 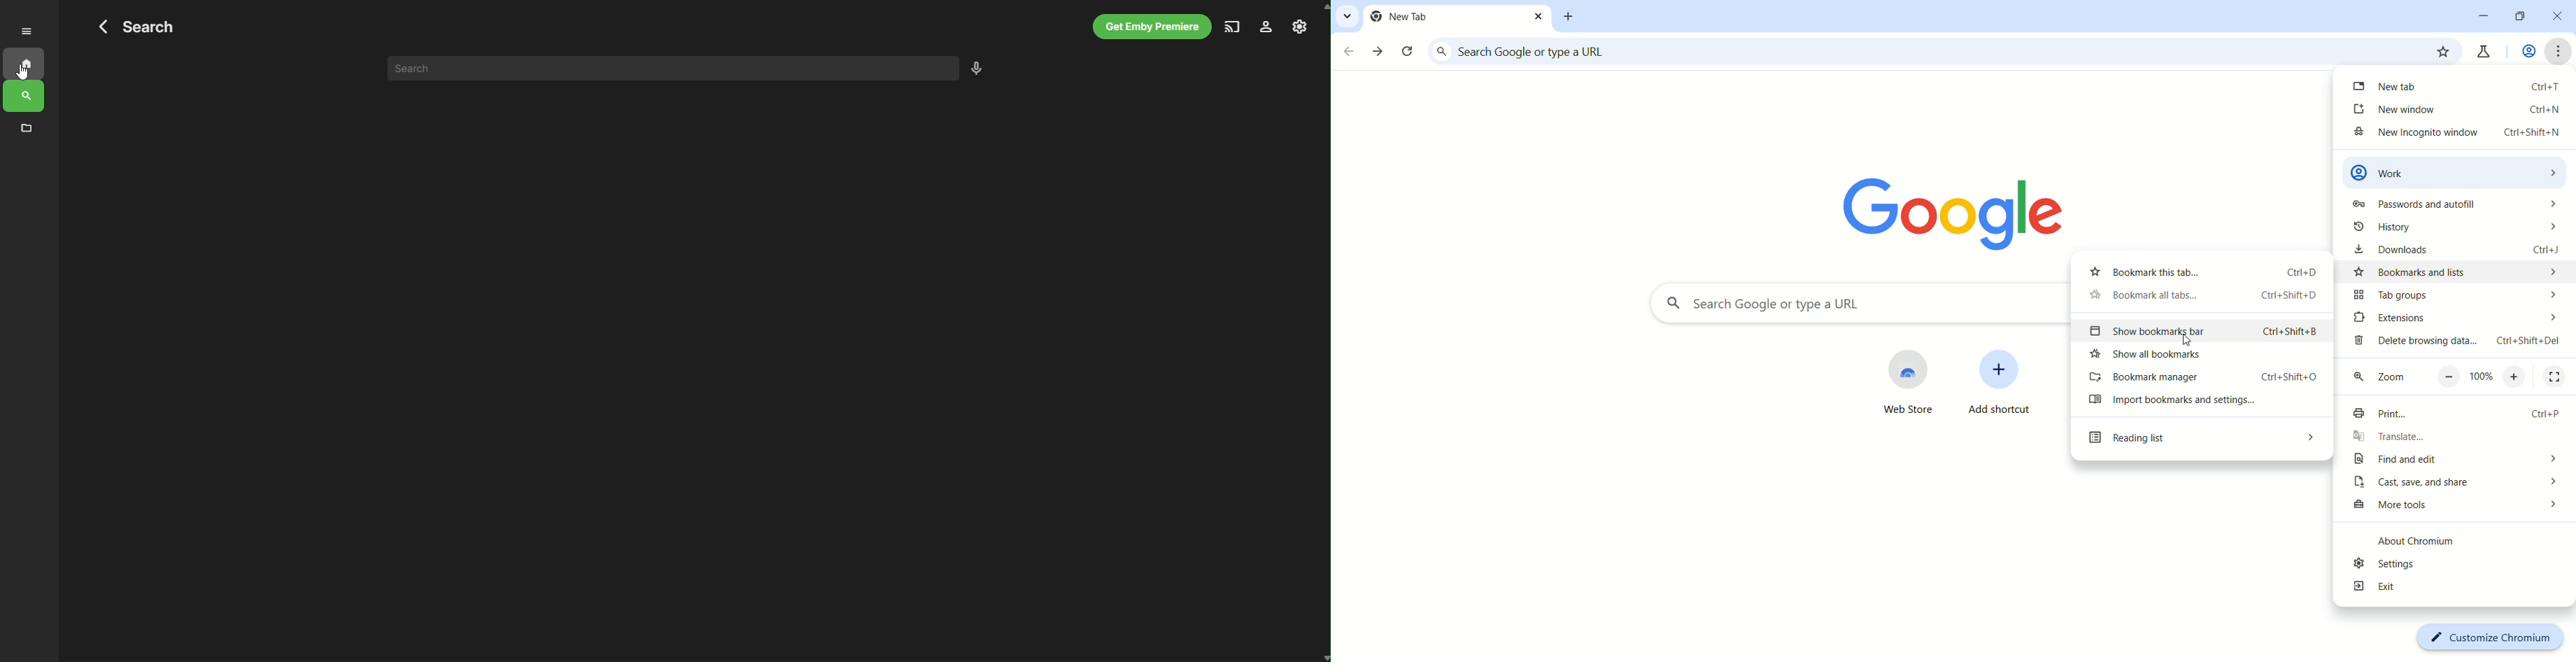 What do you see at coordinates (2560, 51) in the screenshot?
I see `customize and control chrome` at bounding box center [2560, 51].